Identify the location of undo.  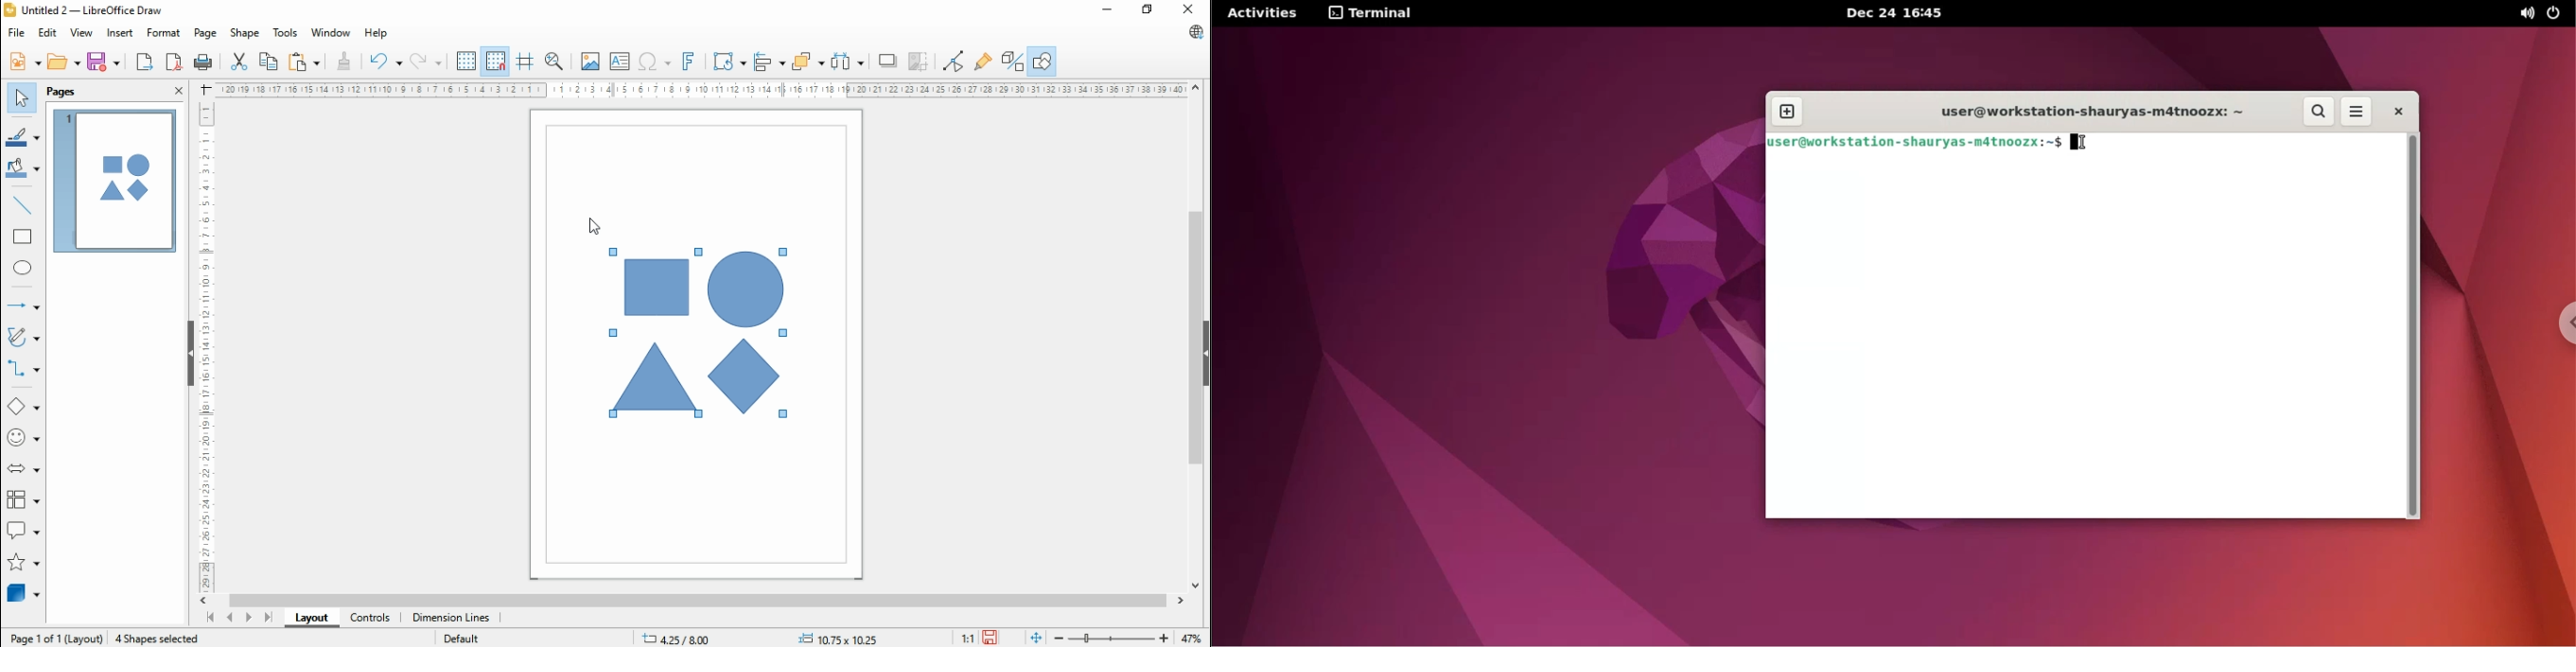
(386, 62).